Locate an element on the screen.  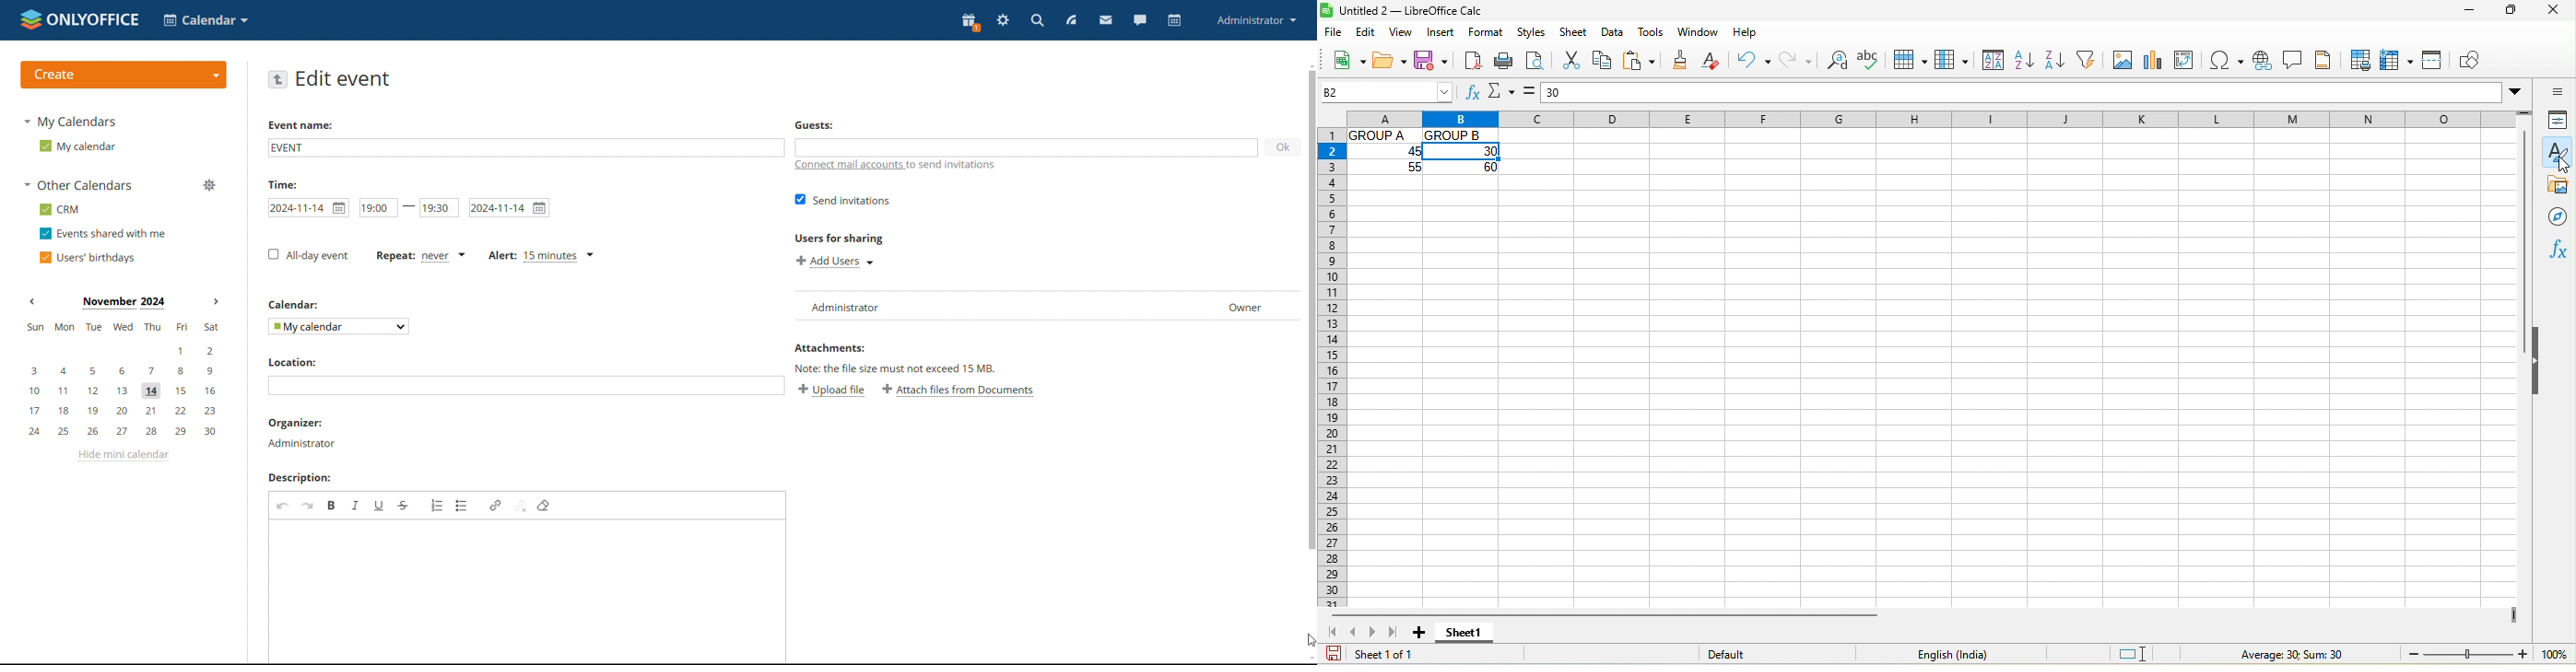
select function is located at coordinates (1502, 94).